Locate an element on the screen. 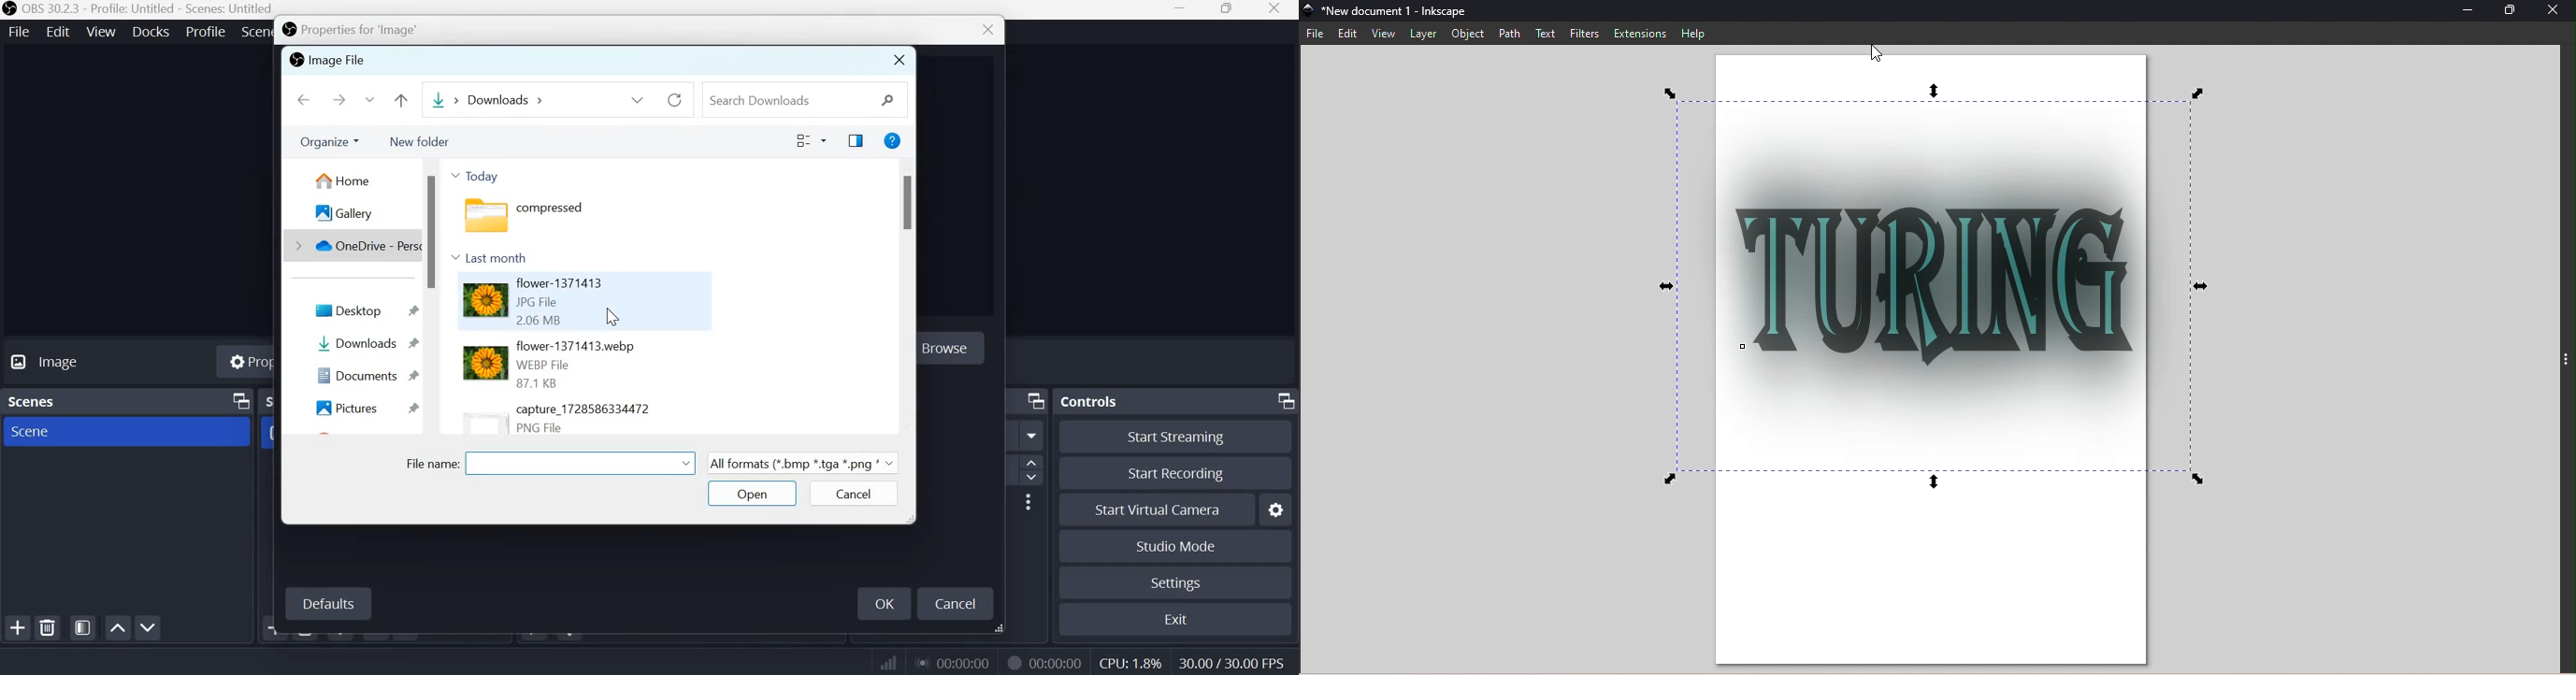  edit is located at coordinates (58, 30).